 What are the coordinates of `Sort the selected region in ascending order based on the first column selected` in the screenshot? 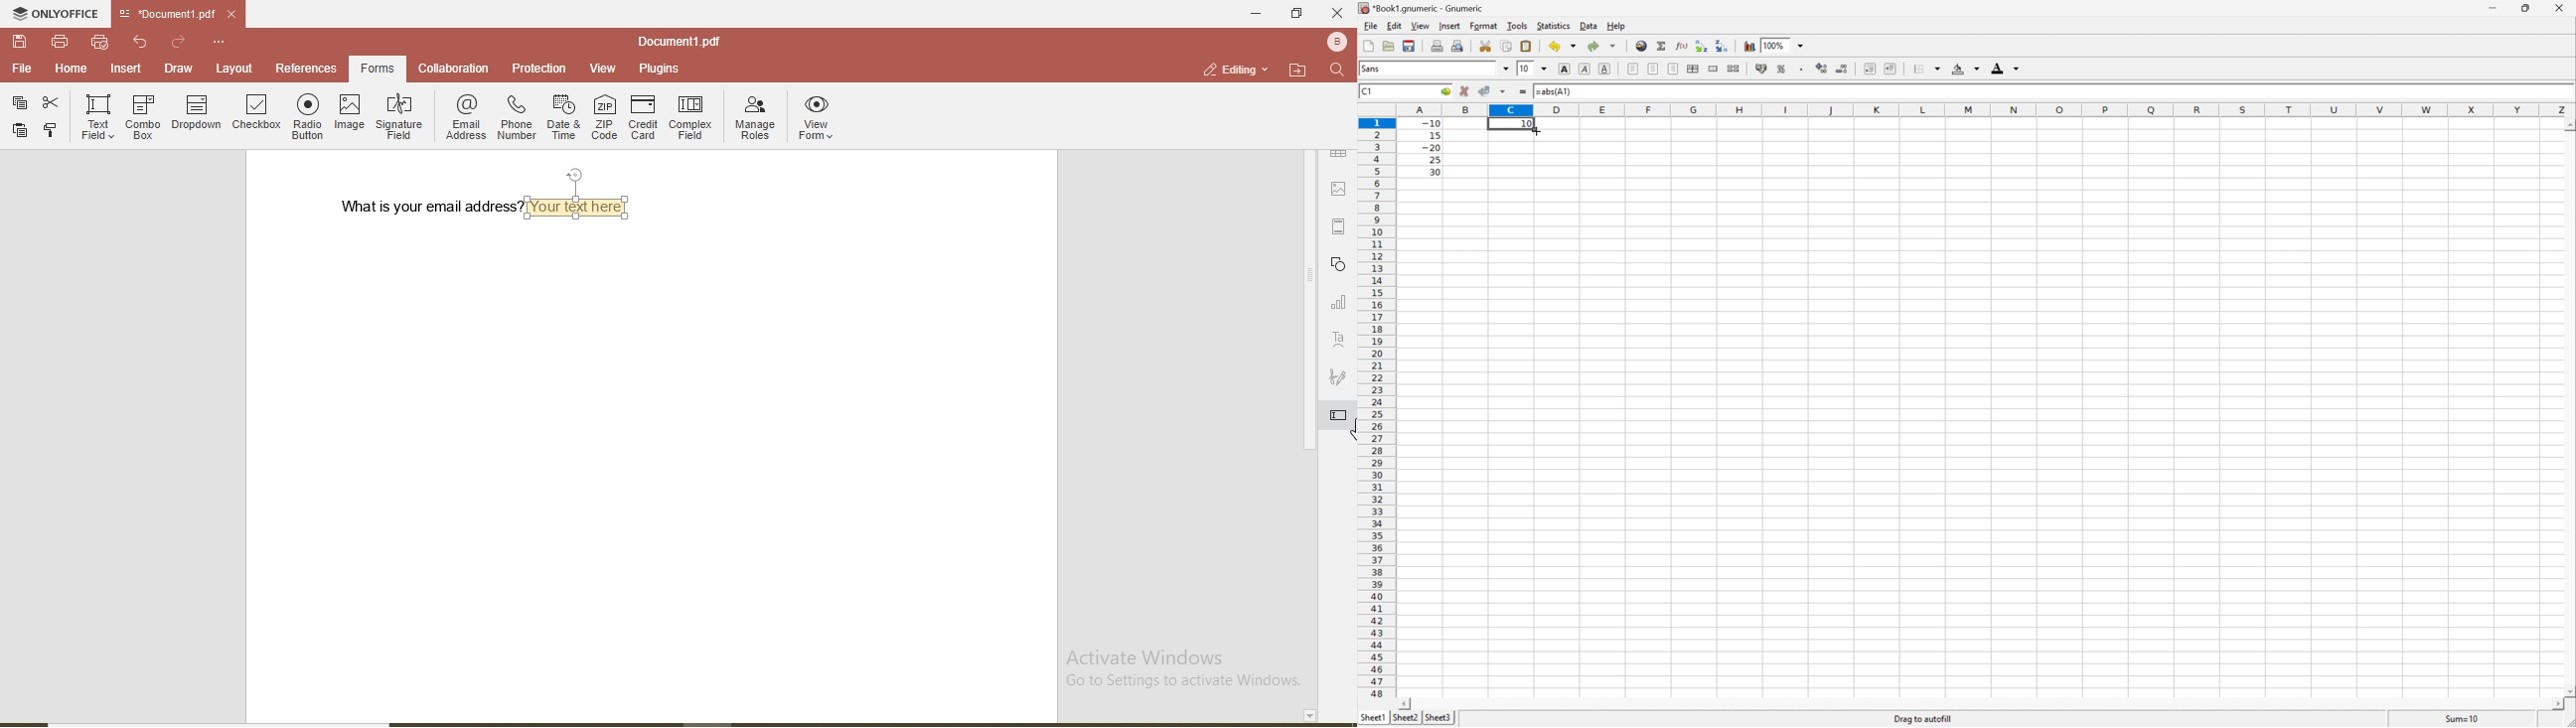 It's located at (1700, 45).